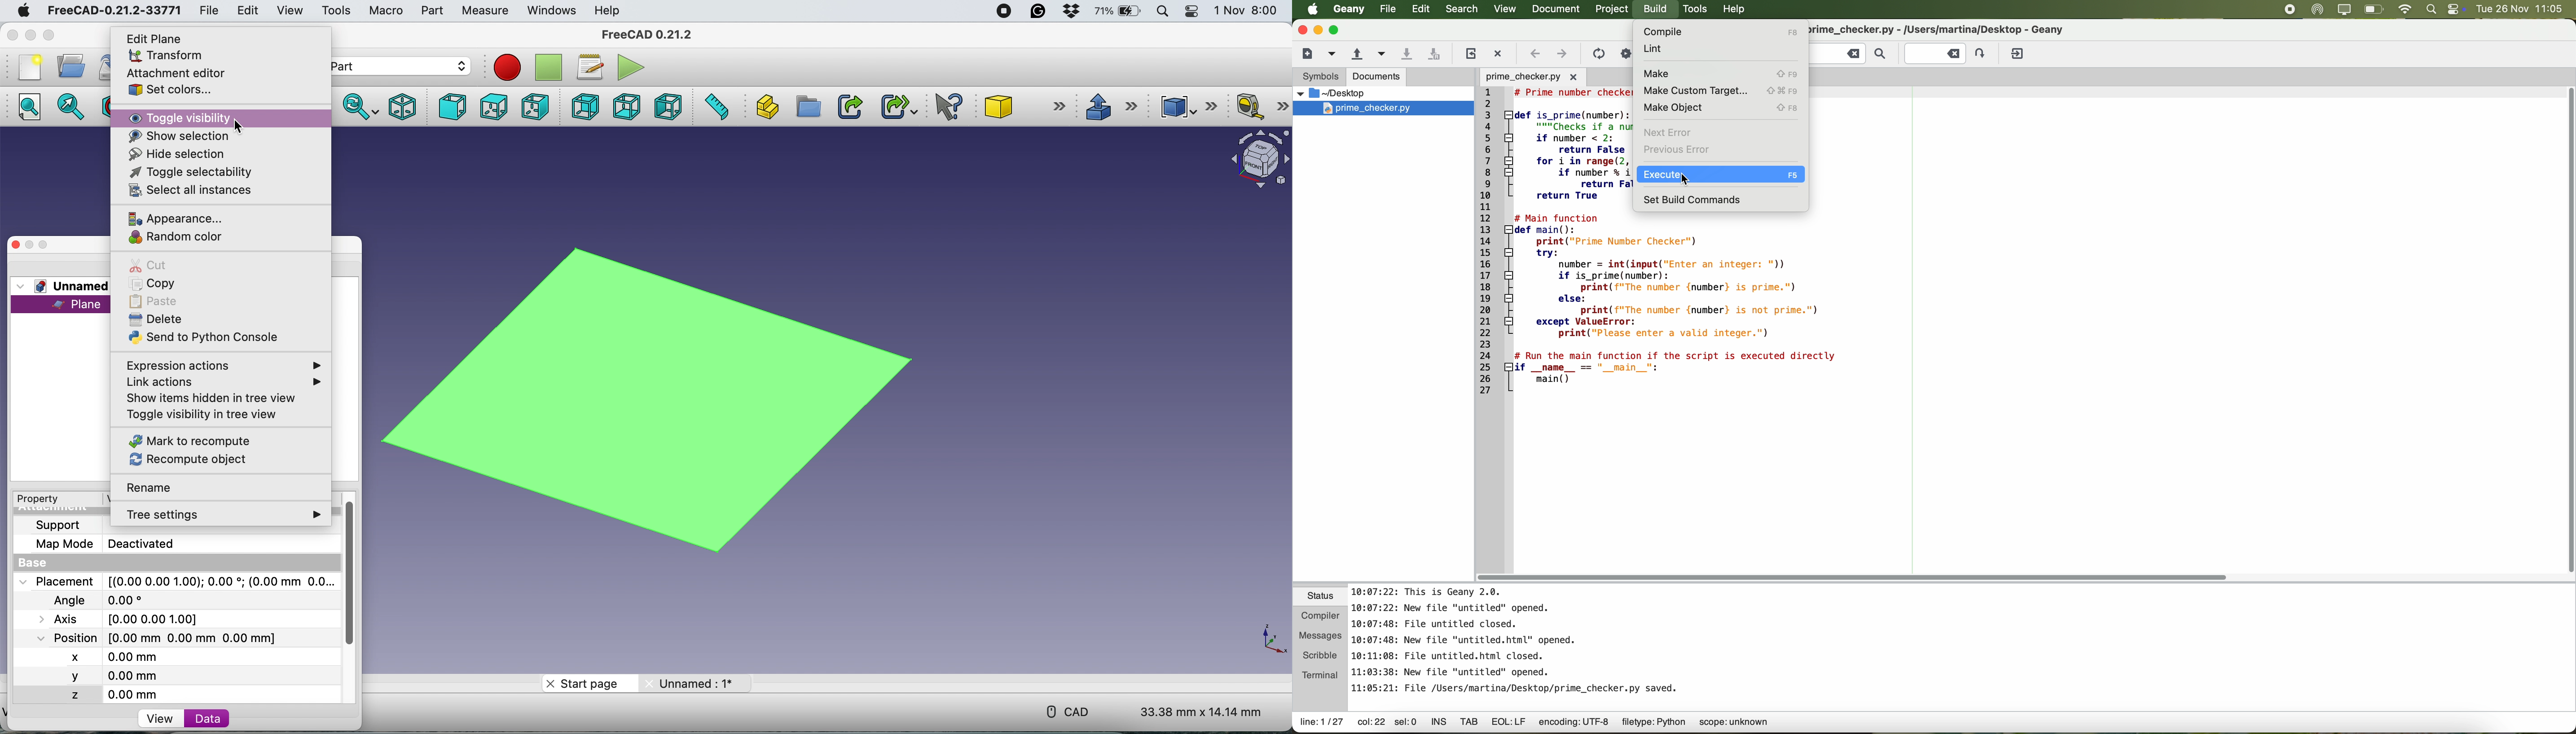  I want to click on view, so click(156, 719).